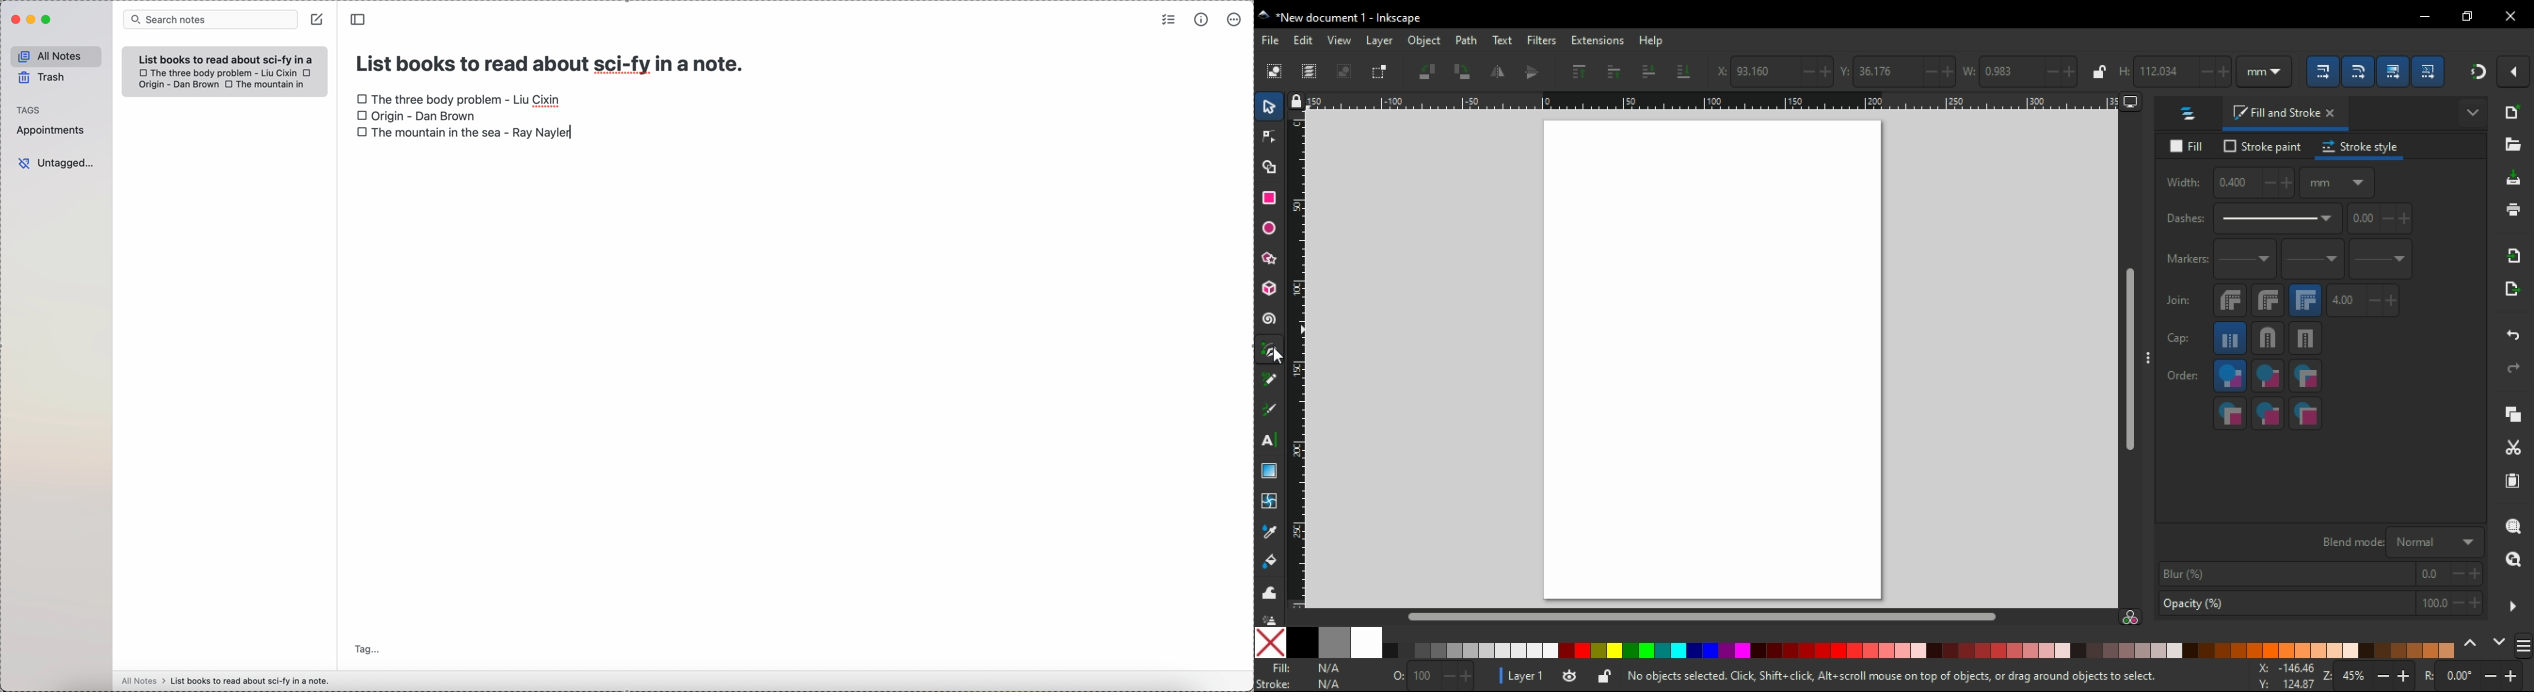 The height and width of the screenshot is (700, 2548). Describe the element at coordinates (2015, 650) in the screenshot. I see `color tone pallete` at that location.